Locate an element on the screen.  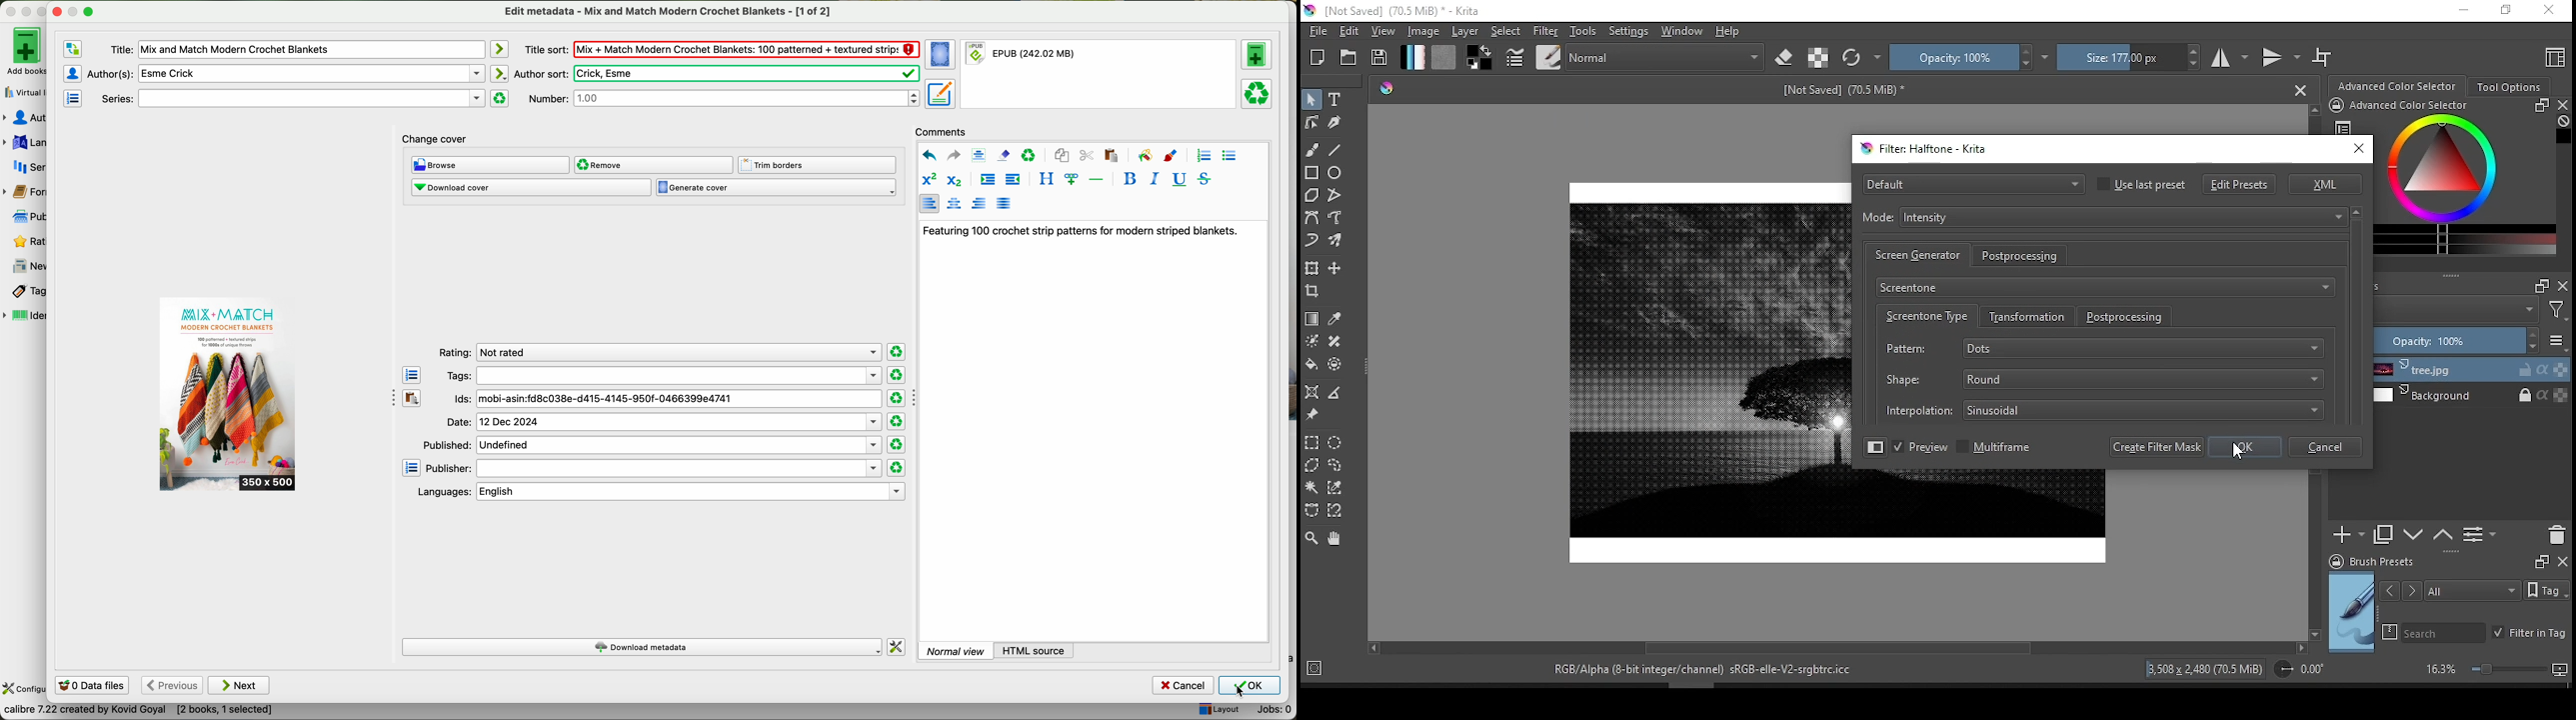
image is located at coordinates (1424, 32).